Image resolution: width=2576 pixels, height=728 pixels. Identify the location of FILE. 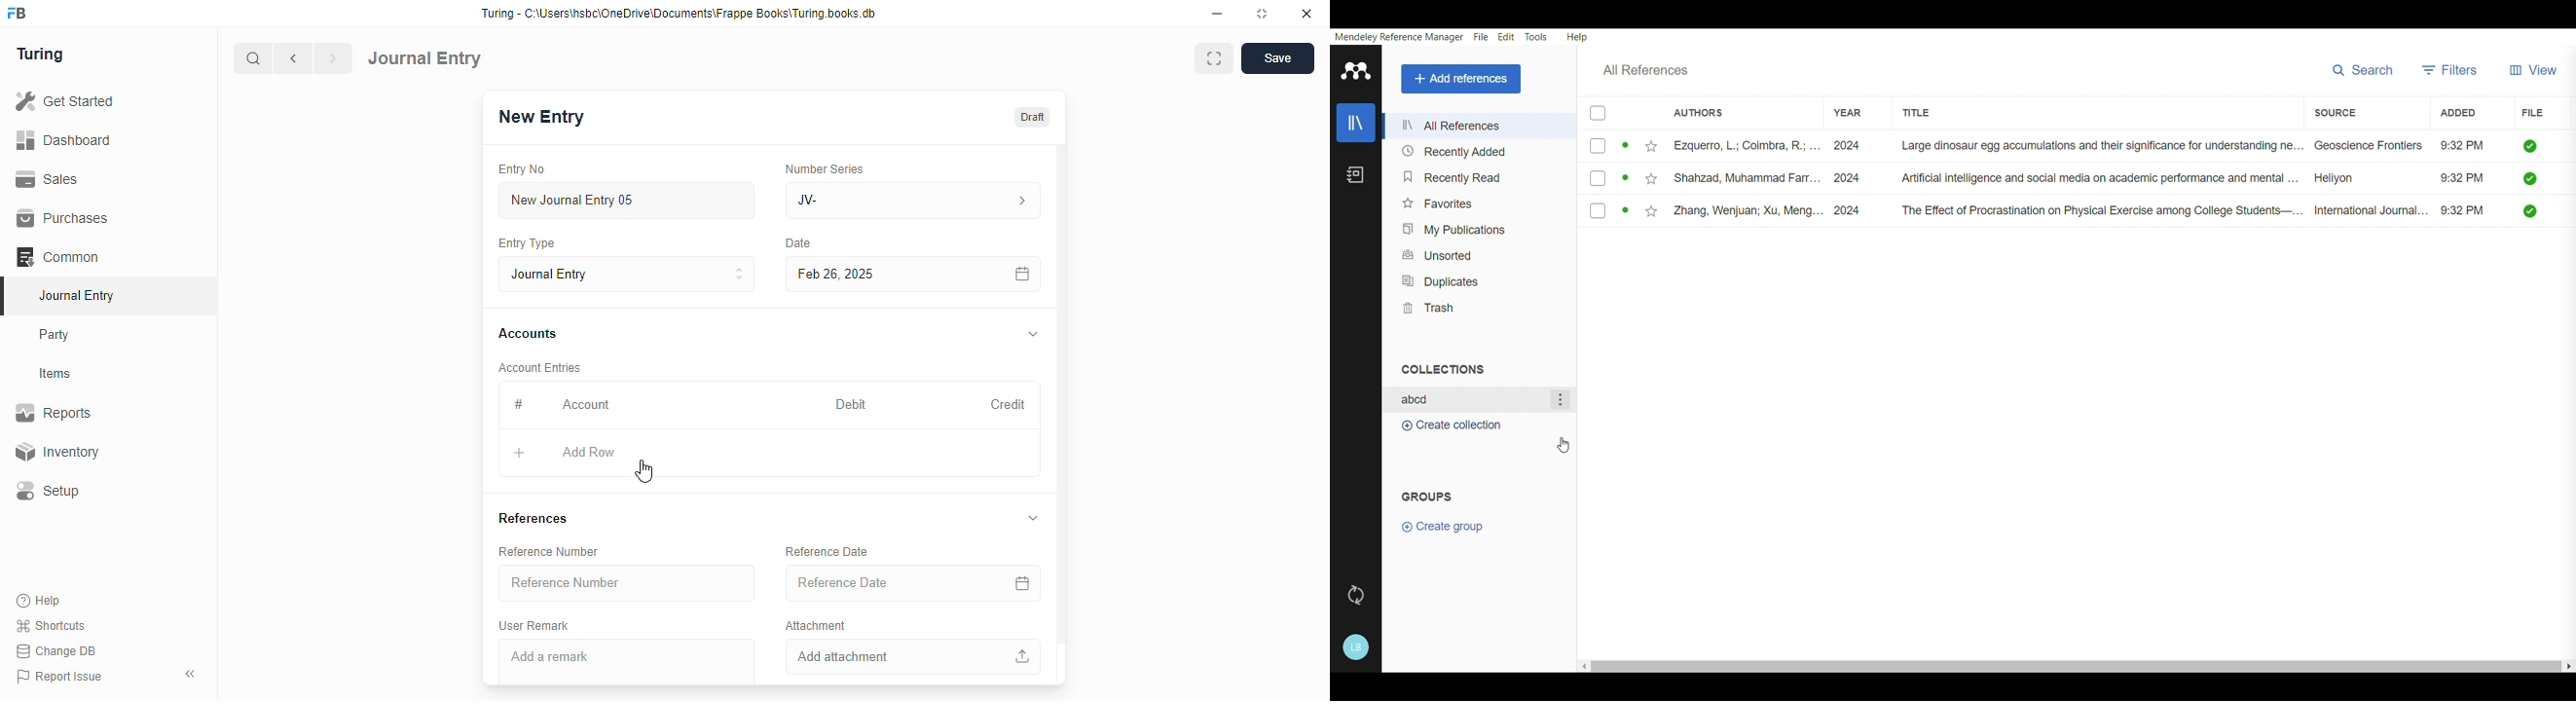
(2532, 114).